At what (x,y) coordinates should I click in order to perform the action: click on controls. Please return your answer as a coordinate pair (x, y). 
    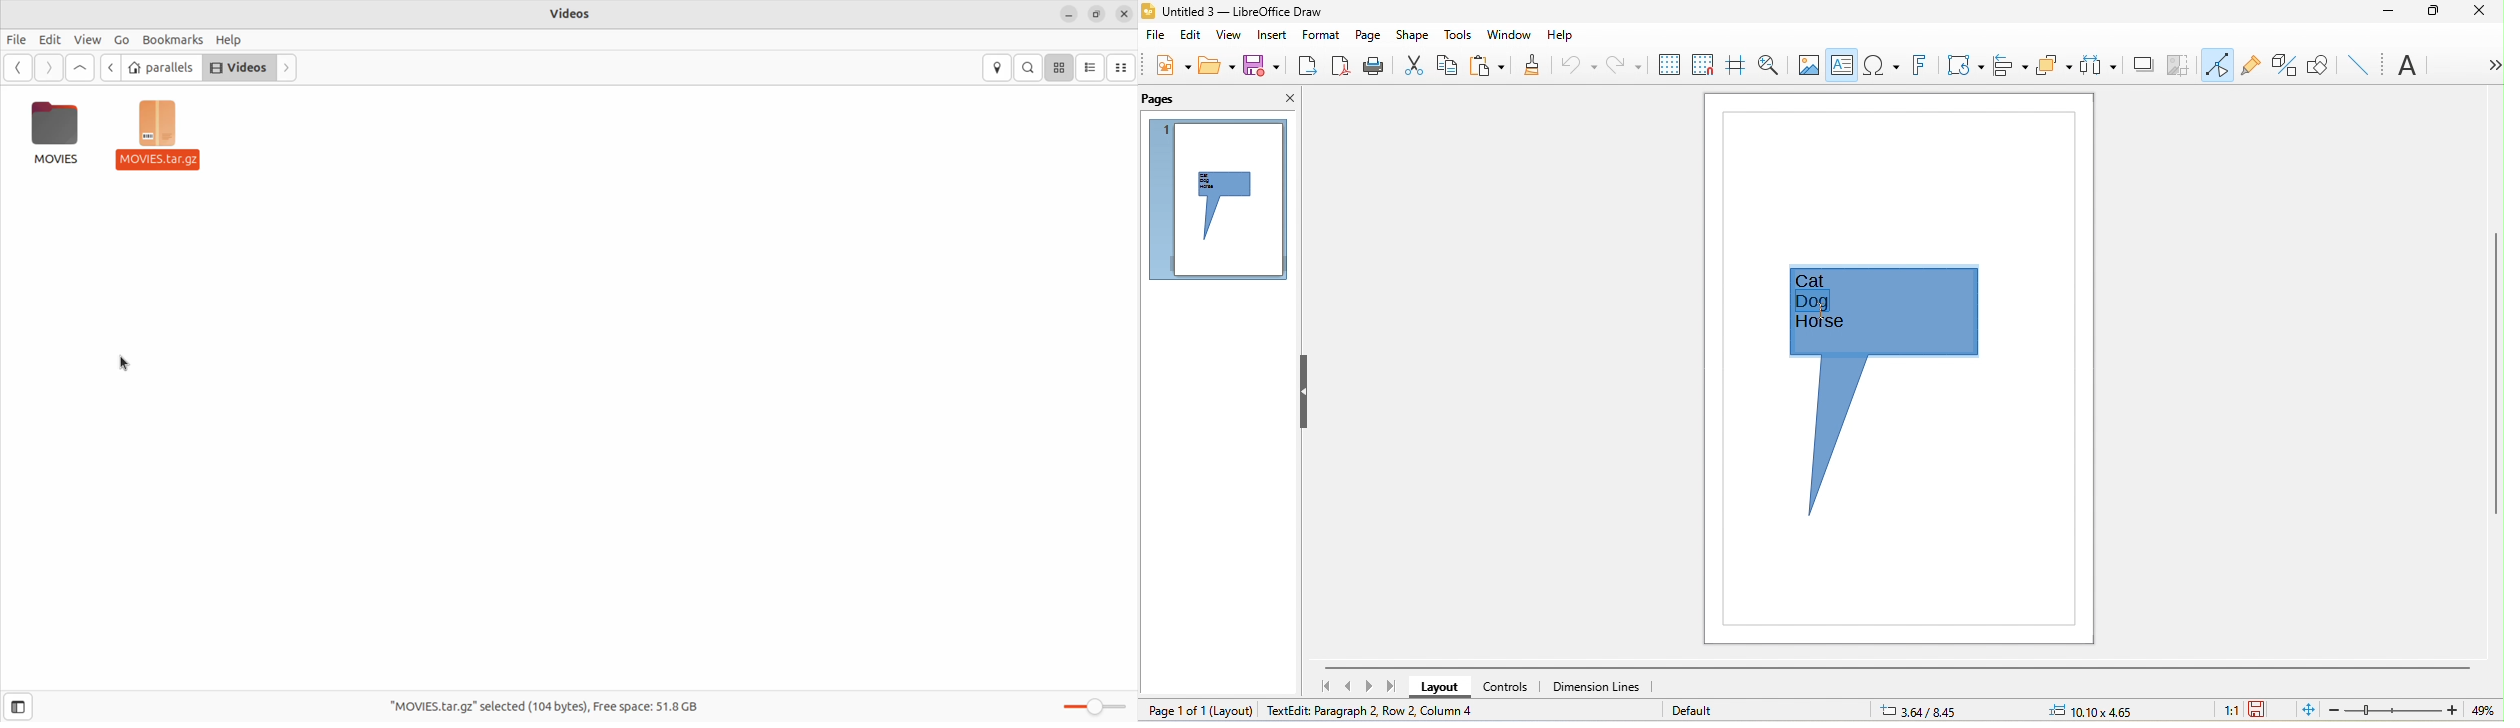
    Looking at the image, I should click on (1515, 686).